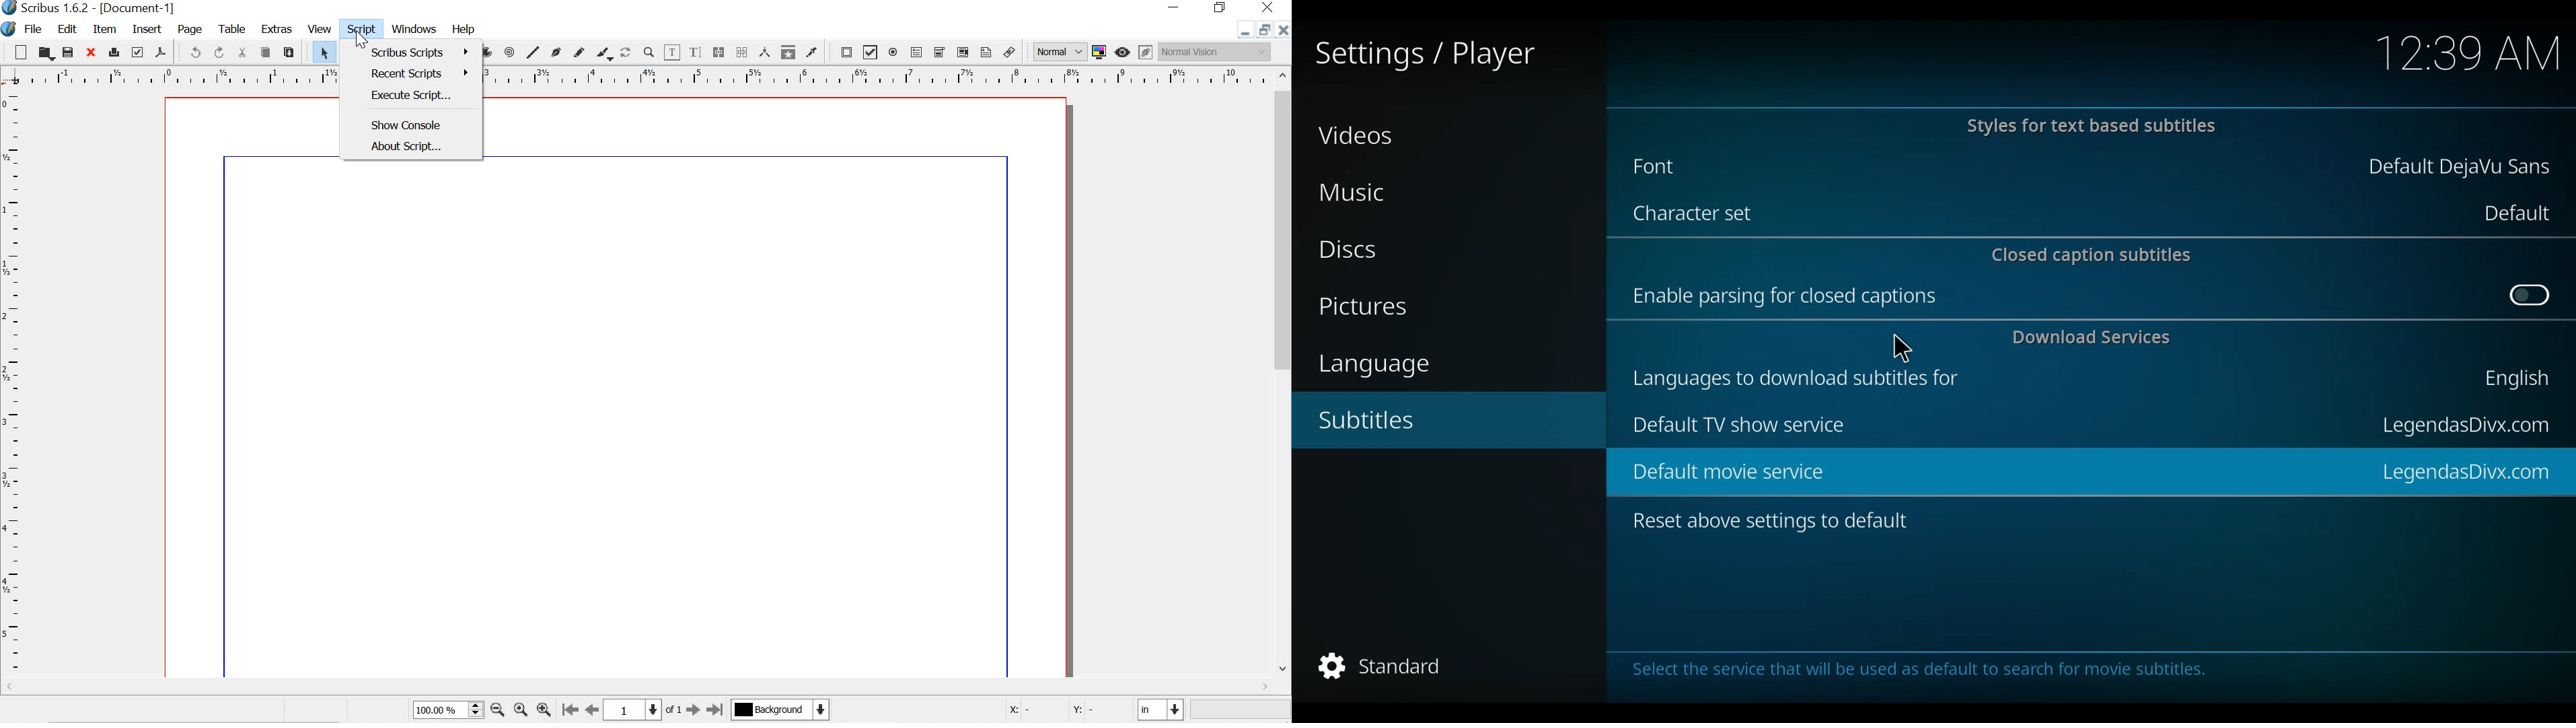 This screenshot has height=728, width=2576. Describe the element at coordinates (191, 53) in the screenshot. I see `undo` at that location.